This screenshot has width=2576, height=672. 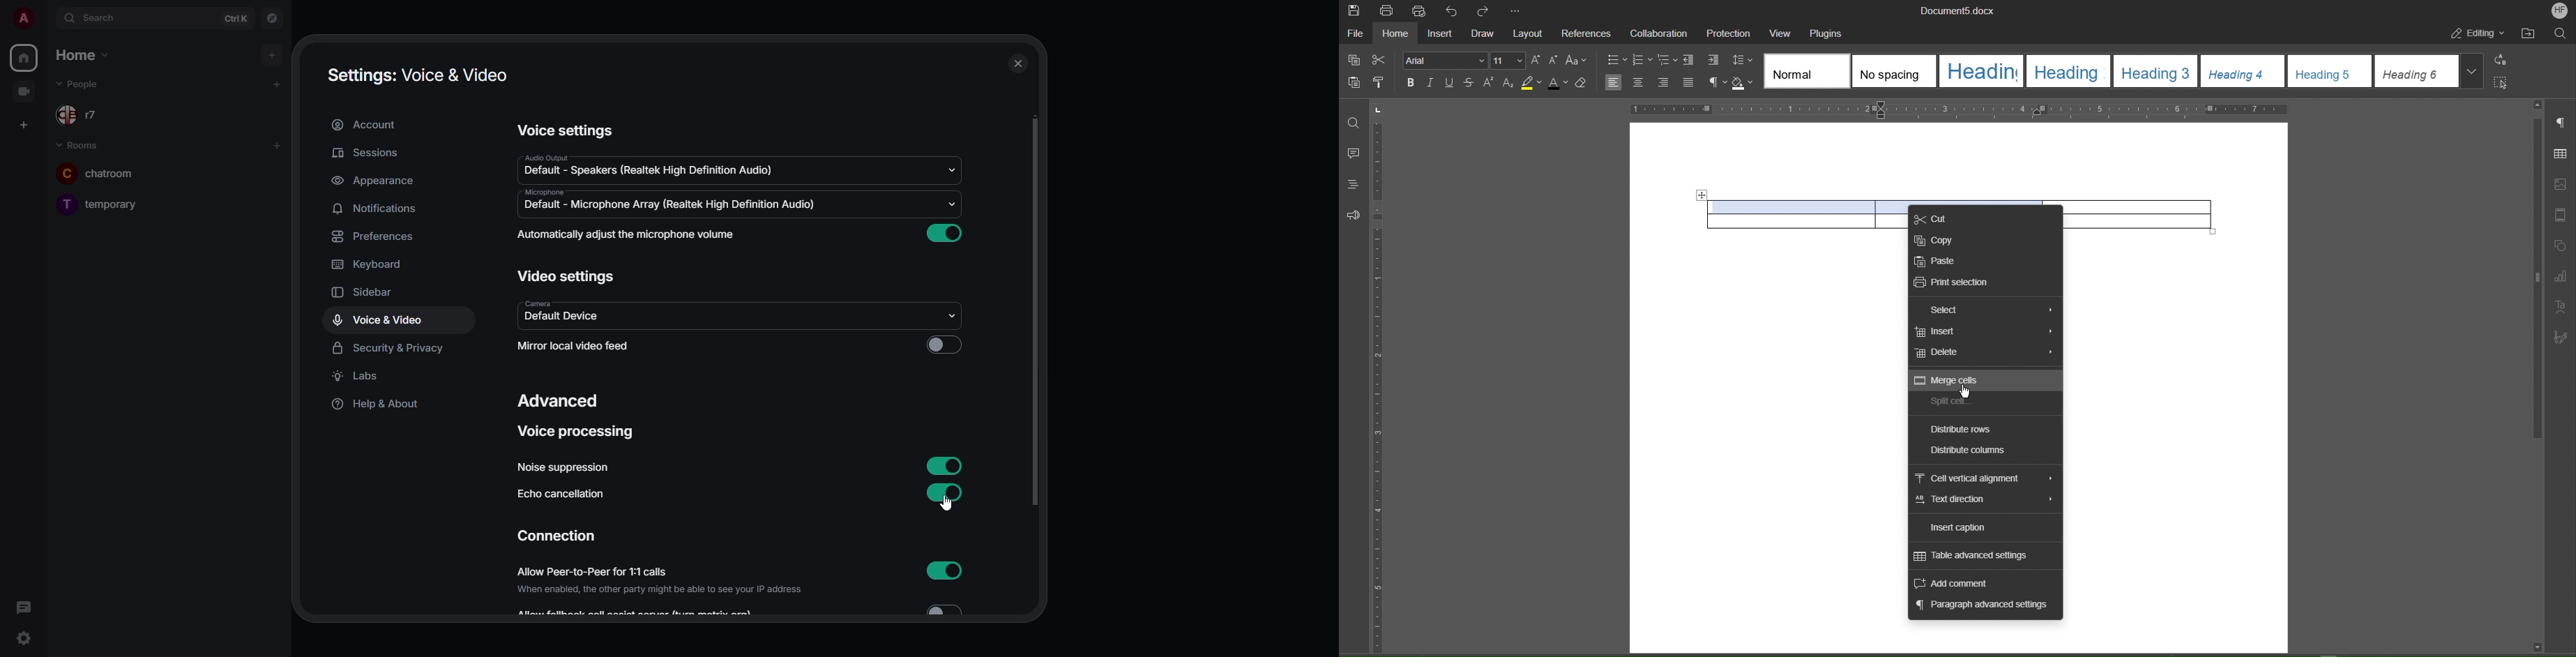 What do you see at coordinates (2331, 71) in the screenshot?
I see `heading 5` at bounding box center [2331, 71].